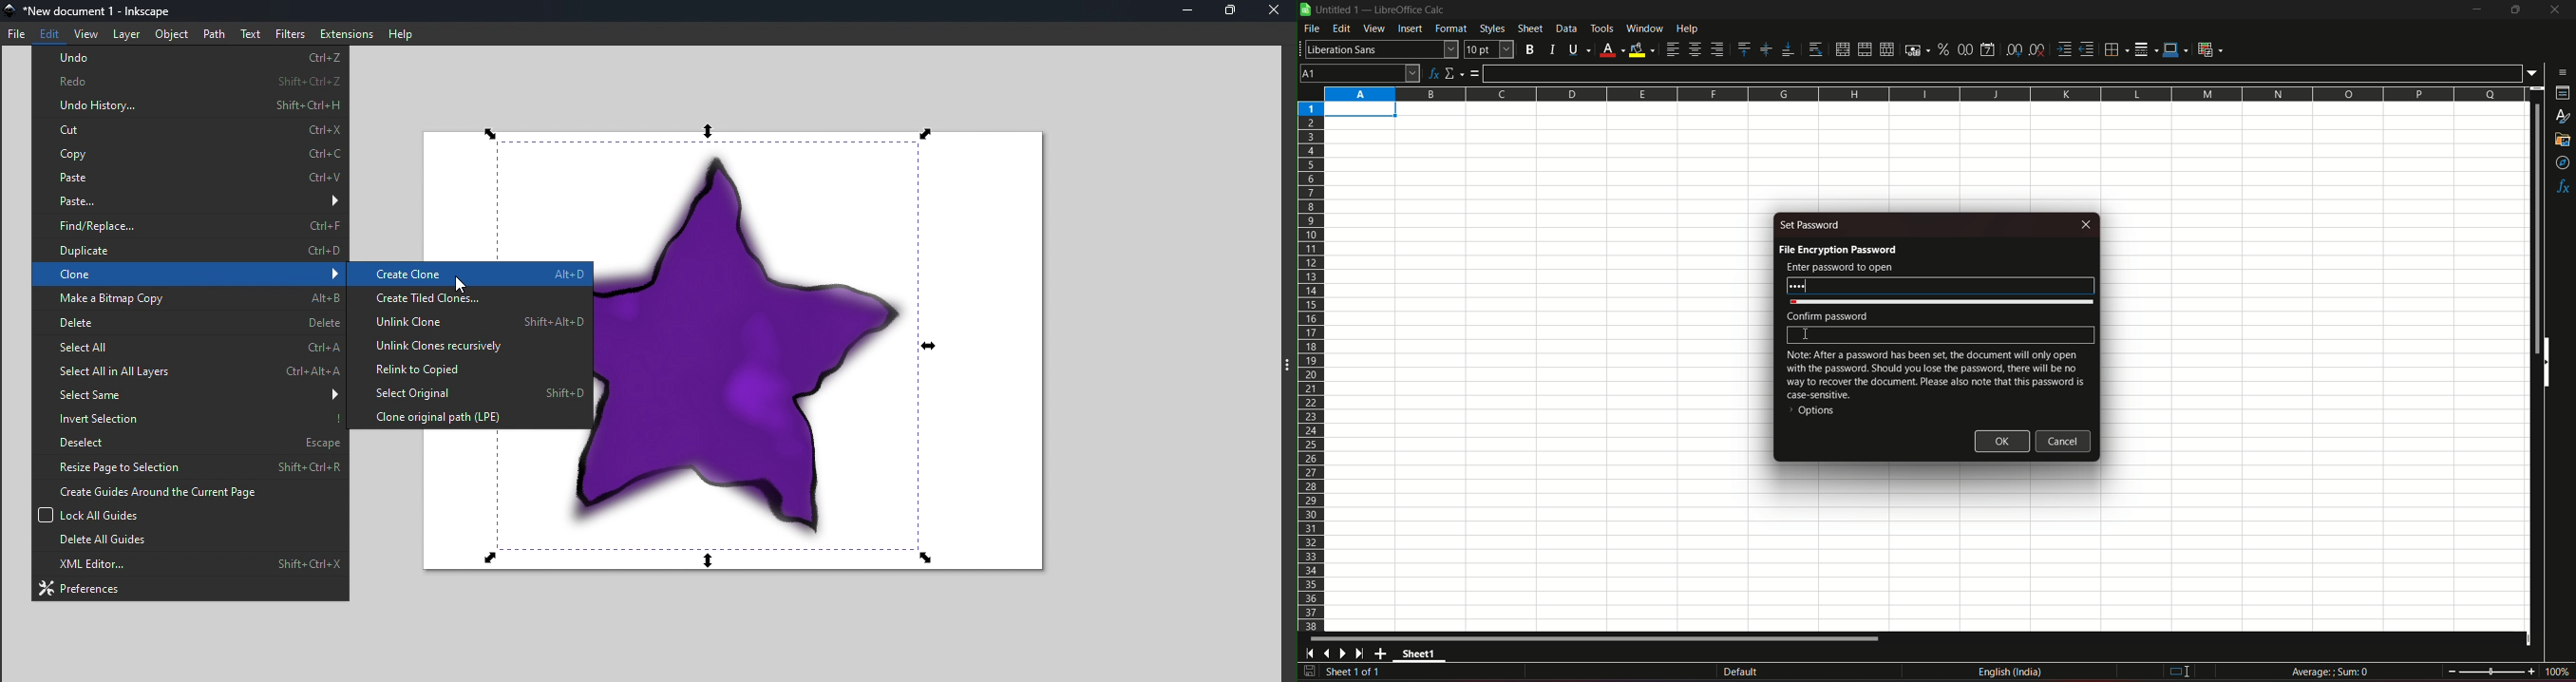  I want to click on zoom factor, so click(2556, 672).